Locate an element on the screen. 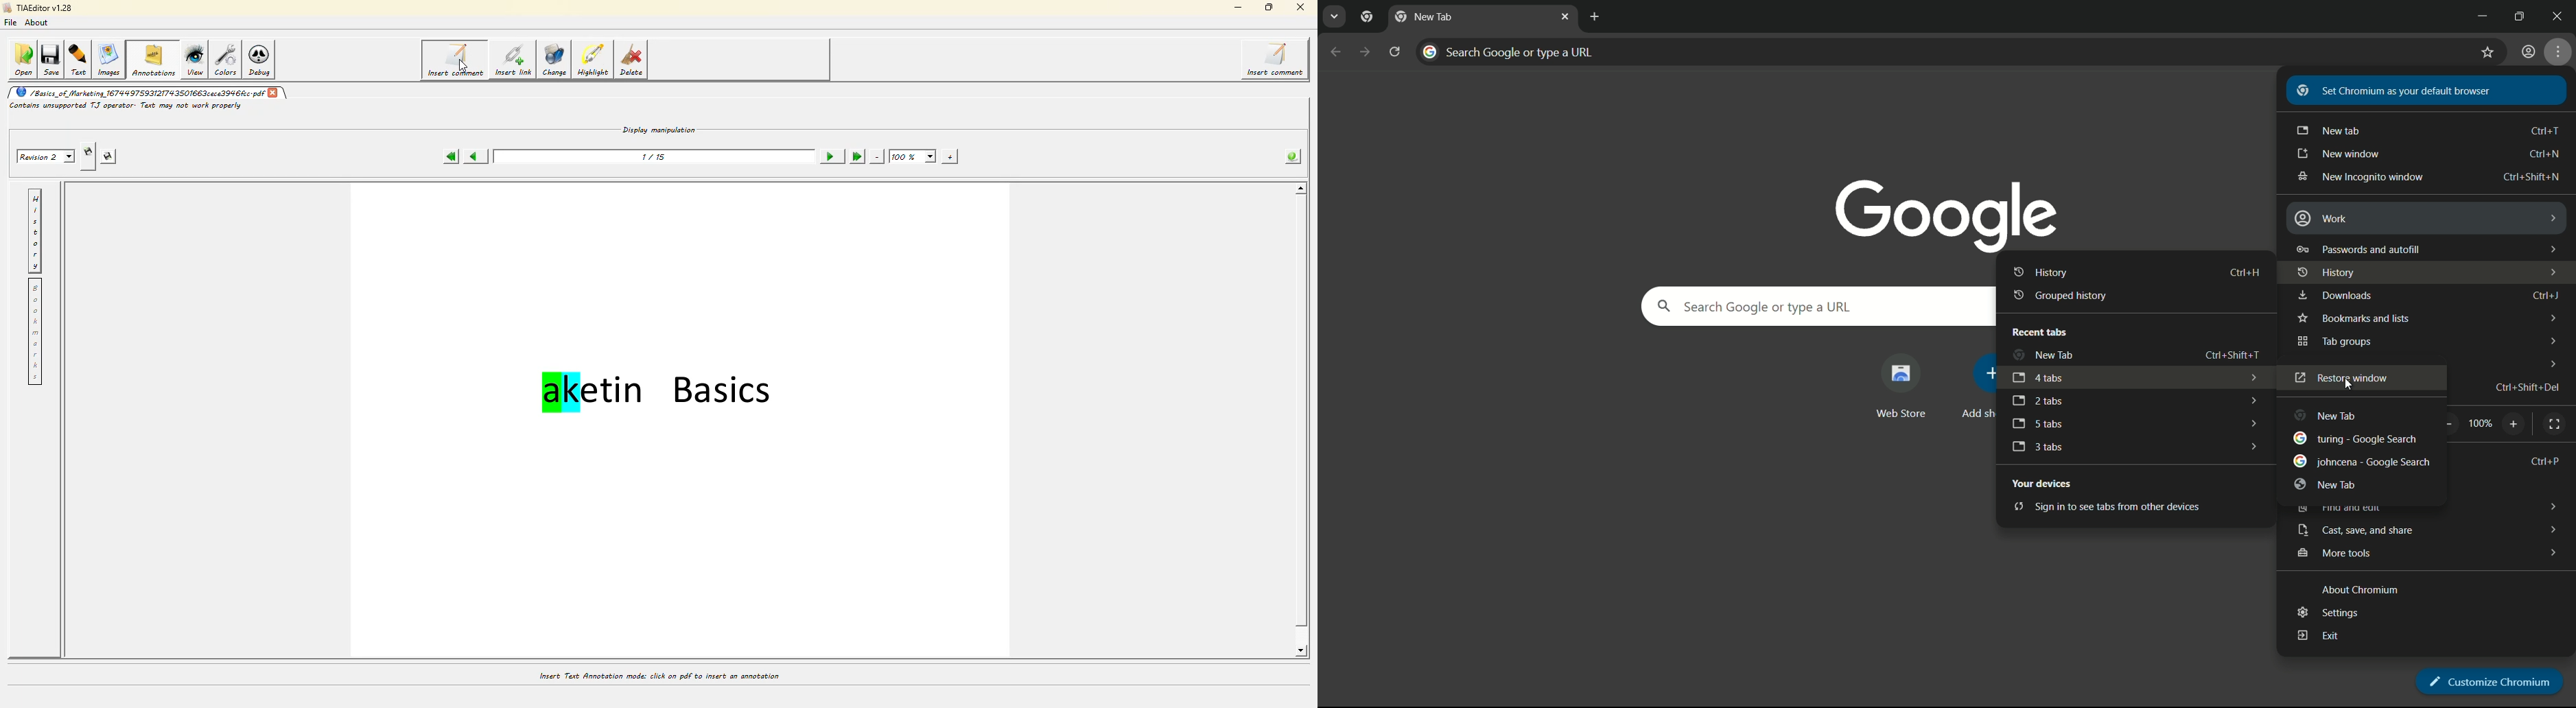 This screenshot has height=728, width=2576. downloads is located at coordinates (2335, 296).